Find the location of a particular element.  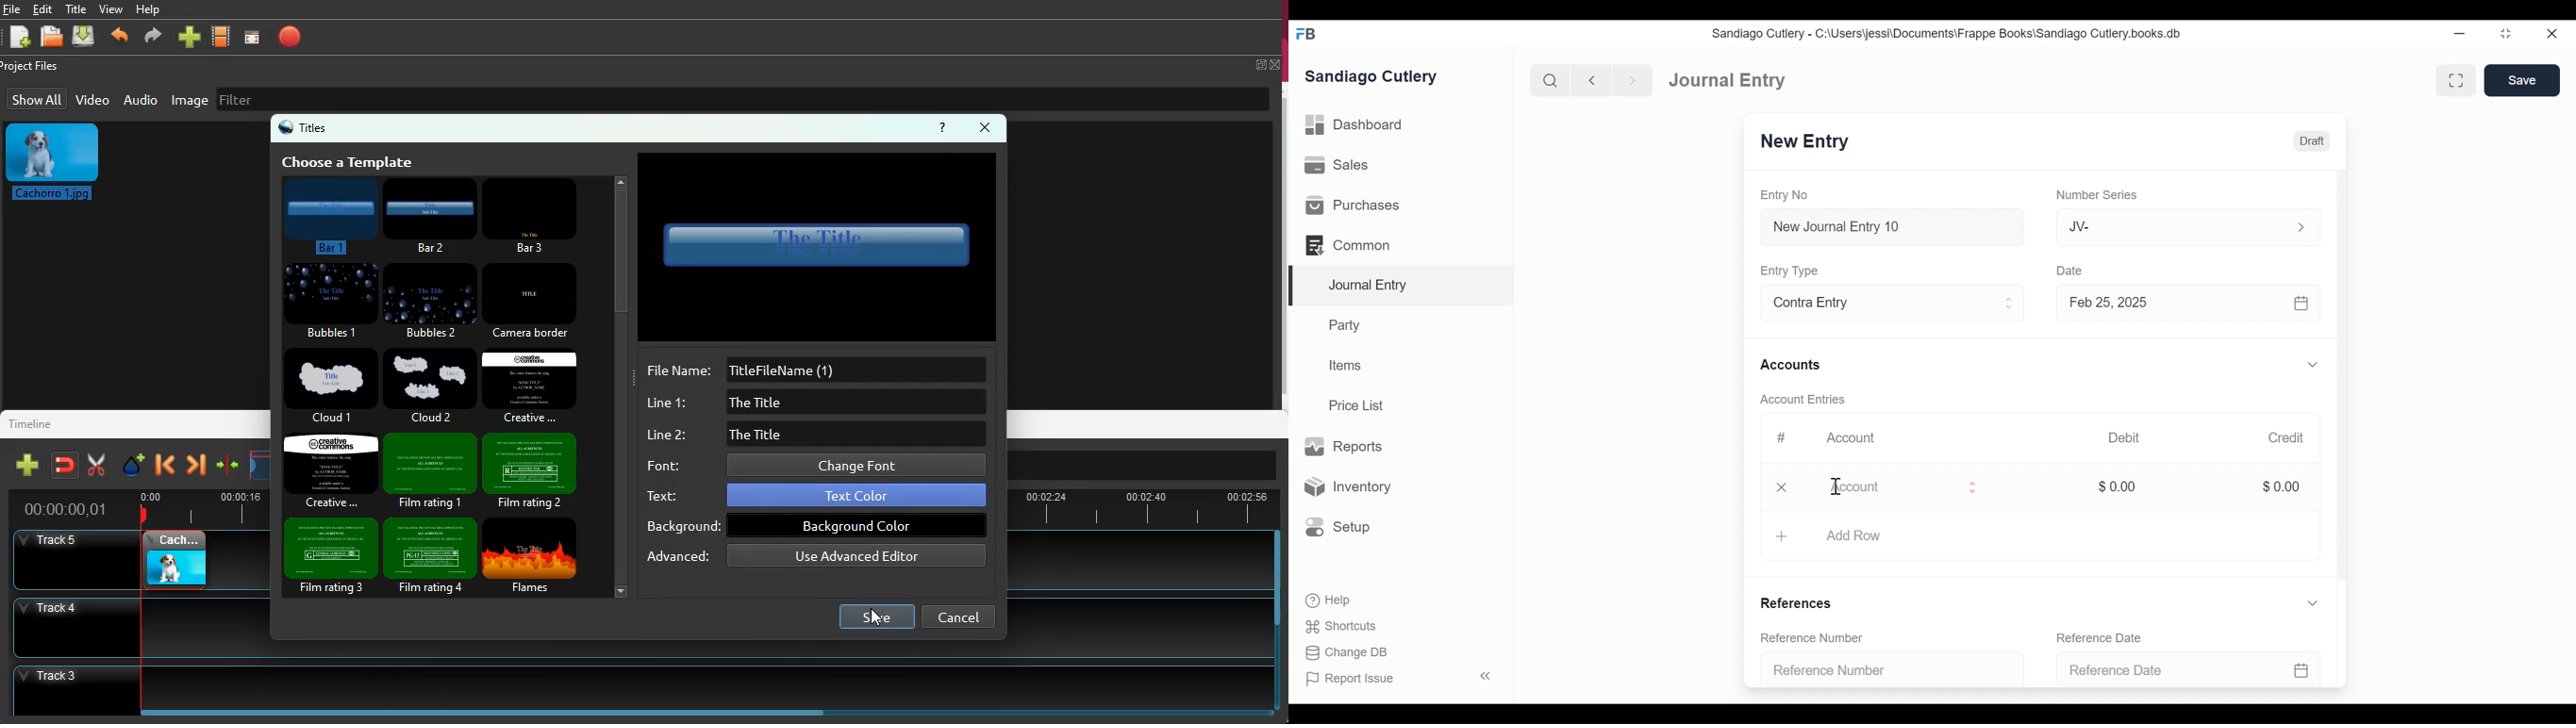

Number Series is located at coordinates (2099, 196).